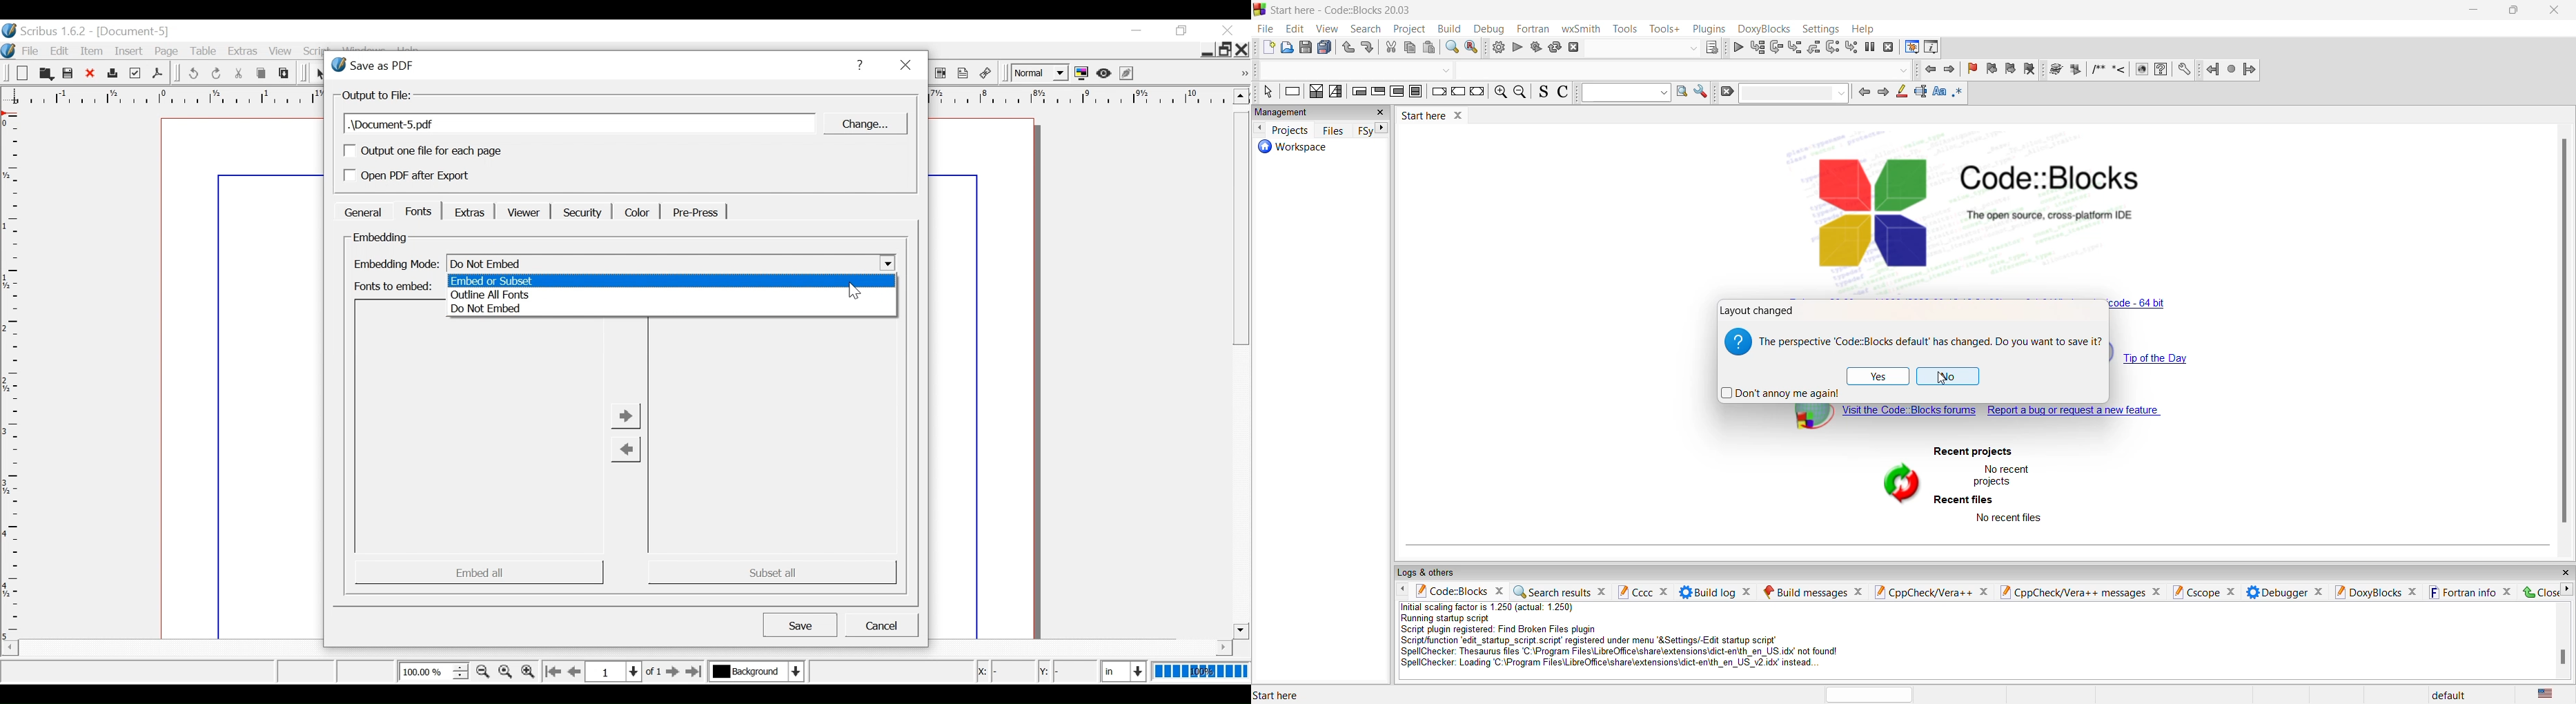  Describe the element at coordinates (1382, 128) in the screenshot. I see `move right` at that location.